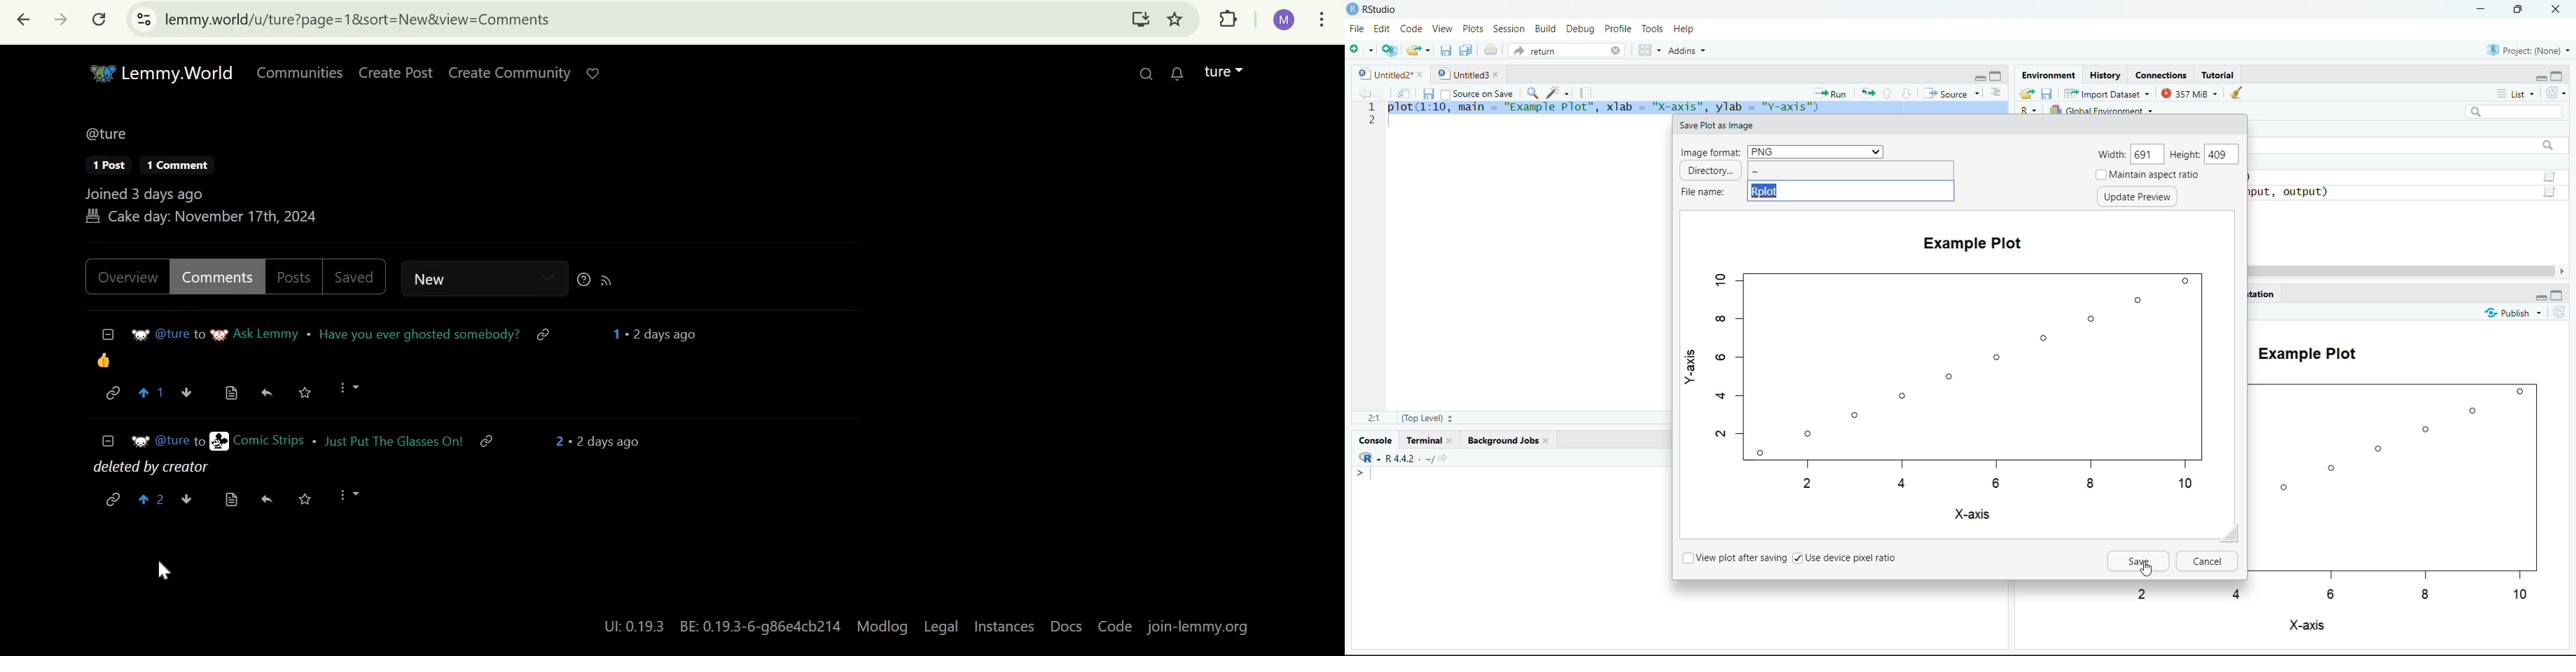 The height and width of the screenshot is (672, 2576). I want to click on Workspace panes, so click(1647, 49).